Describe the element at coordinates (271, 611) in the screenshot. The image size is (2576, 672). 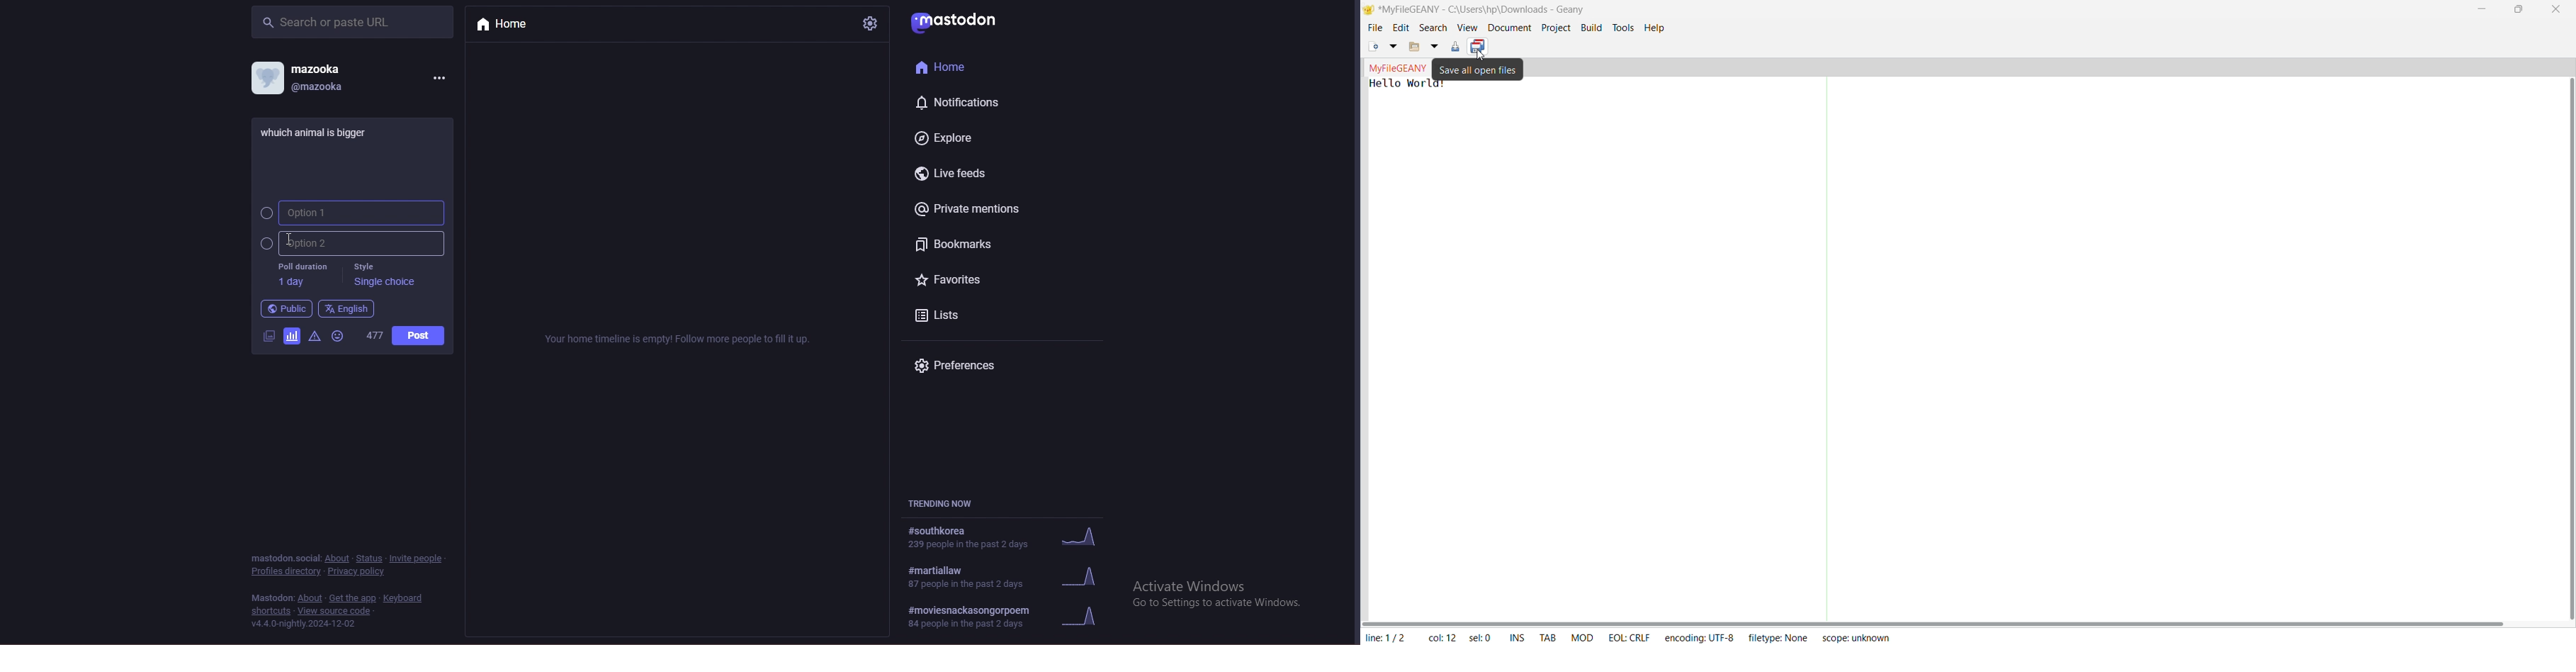
I see `shortcuts` at that location.